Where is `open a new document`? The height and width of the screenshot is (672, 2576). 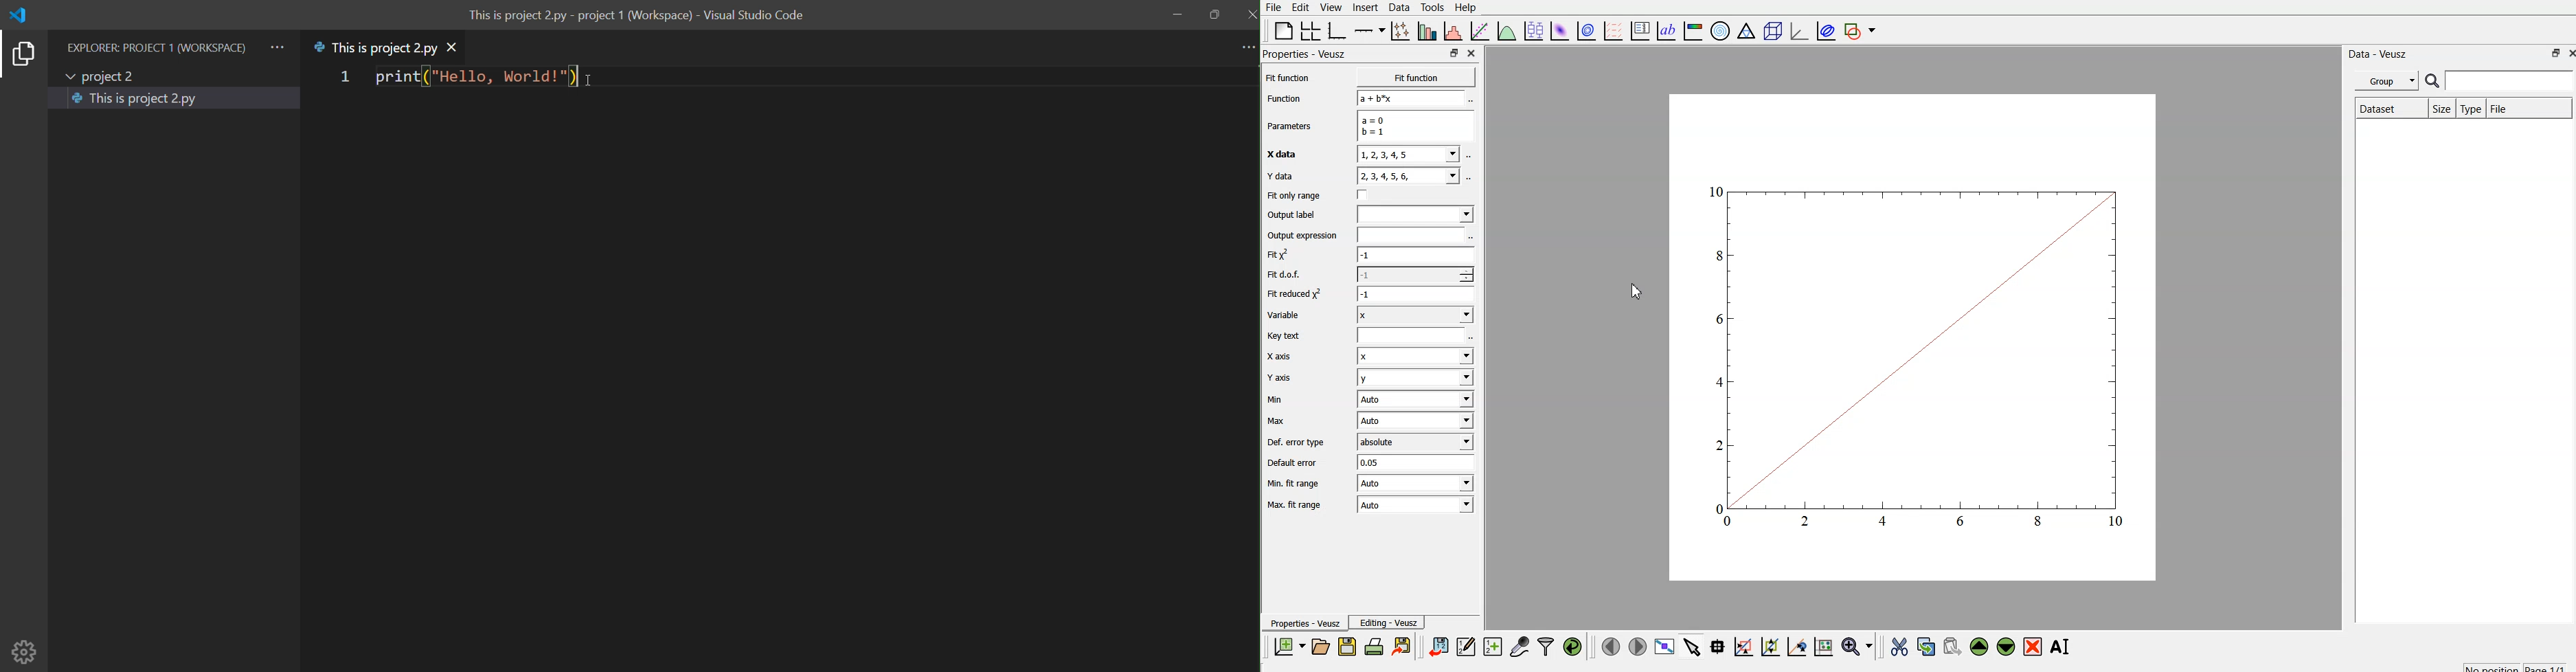 open a new document is located at coordinates (1320, 649).